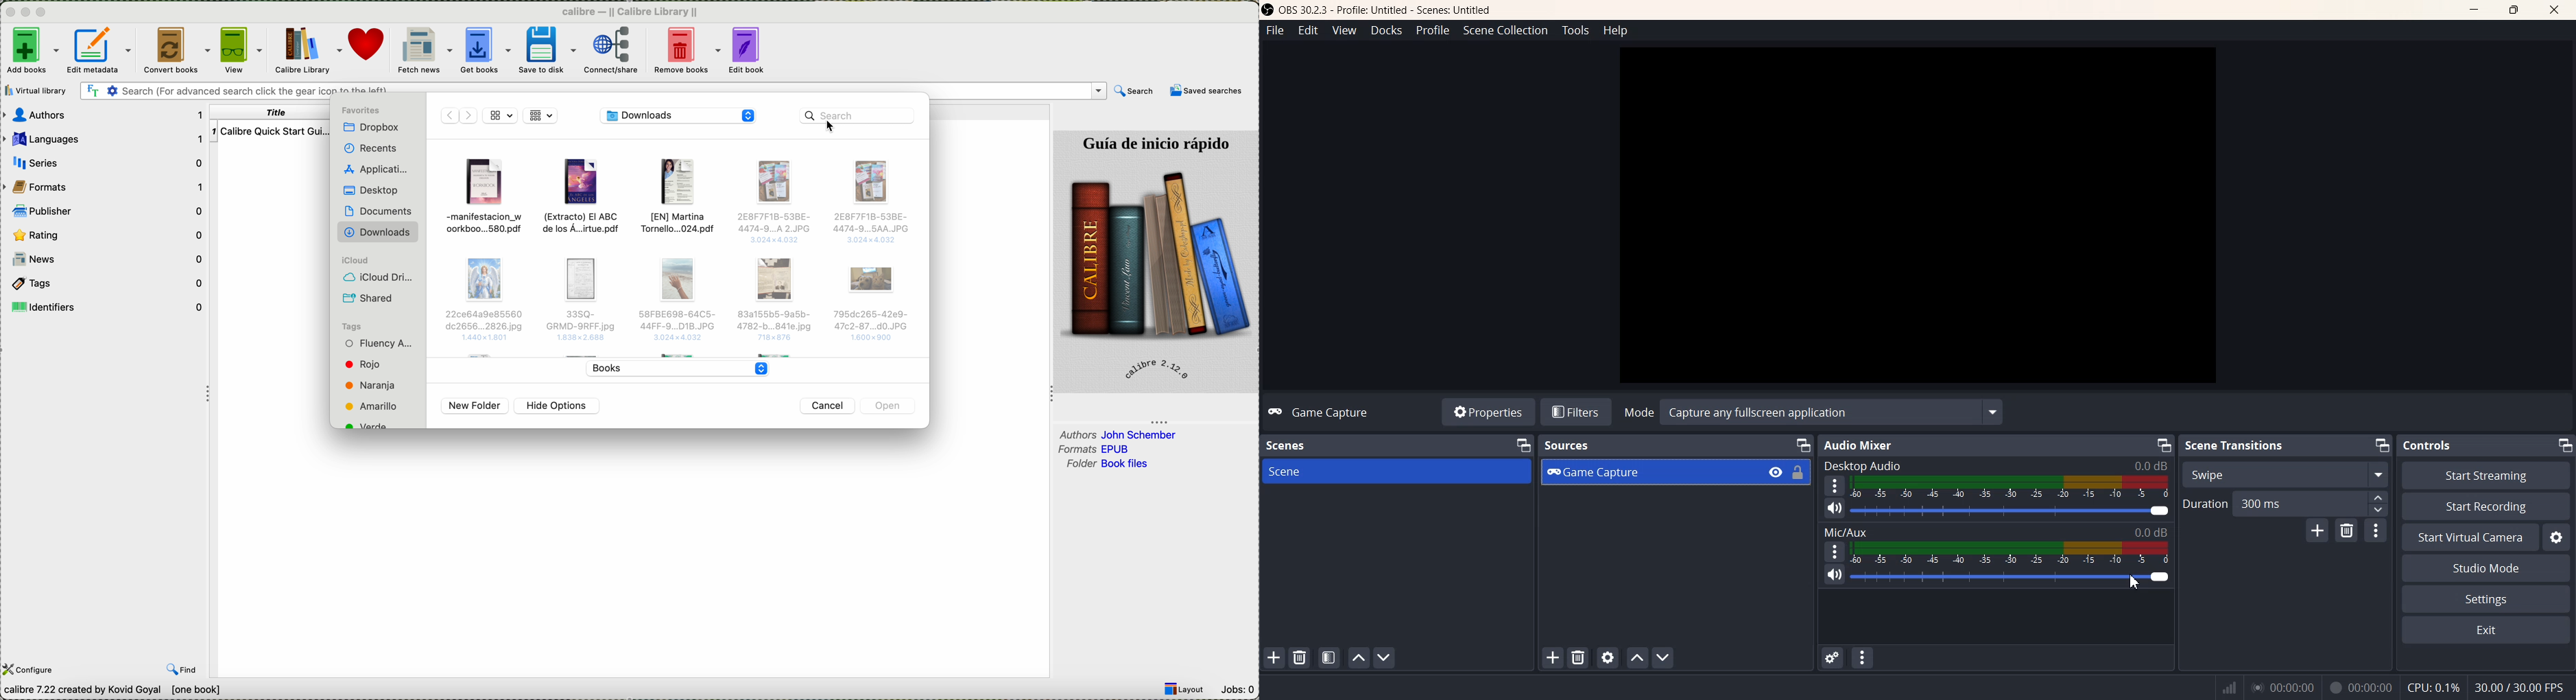  What do you see at coordinates (1552, 659) in the screenshot?
I see `Add Sources` at bounding box center [1552, 659].